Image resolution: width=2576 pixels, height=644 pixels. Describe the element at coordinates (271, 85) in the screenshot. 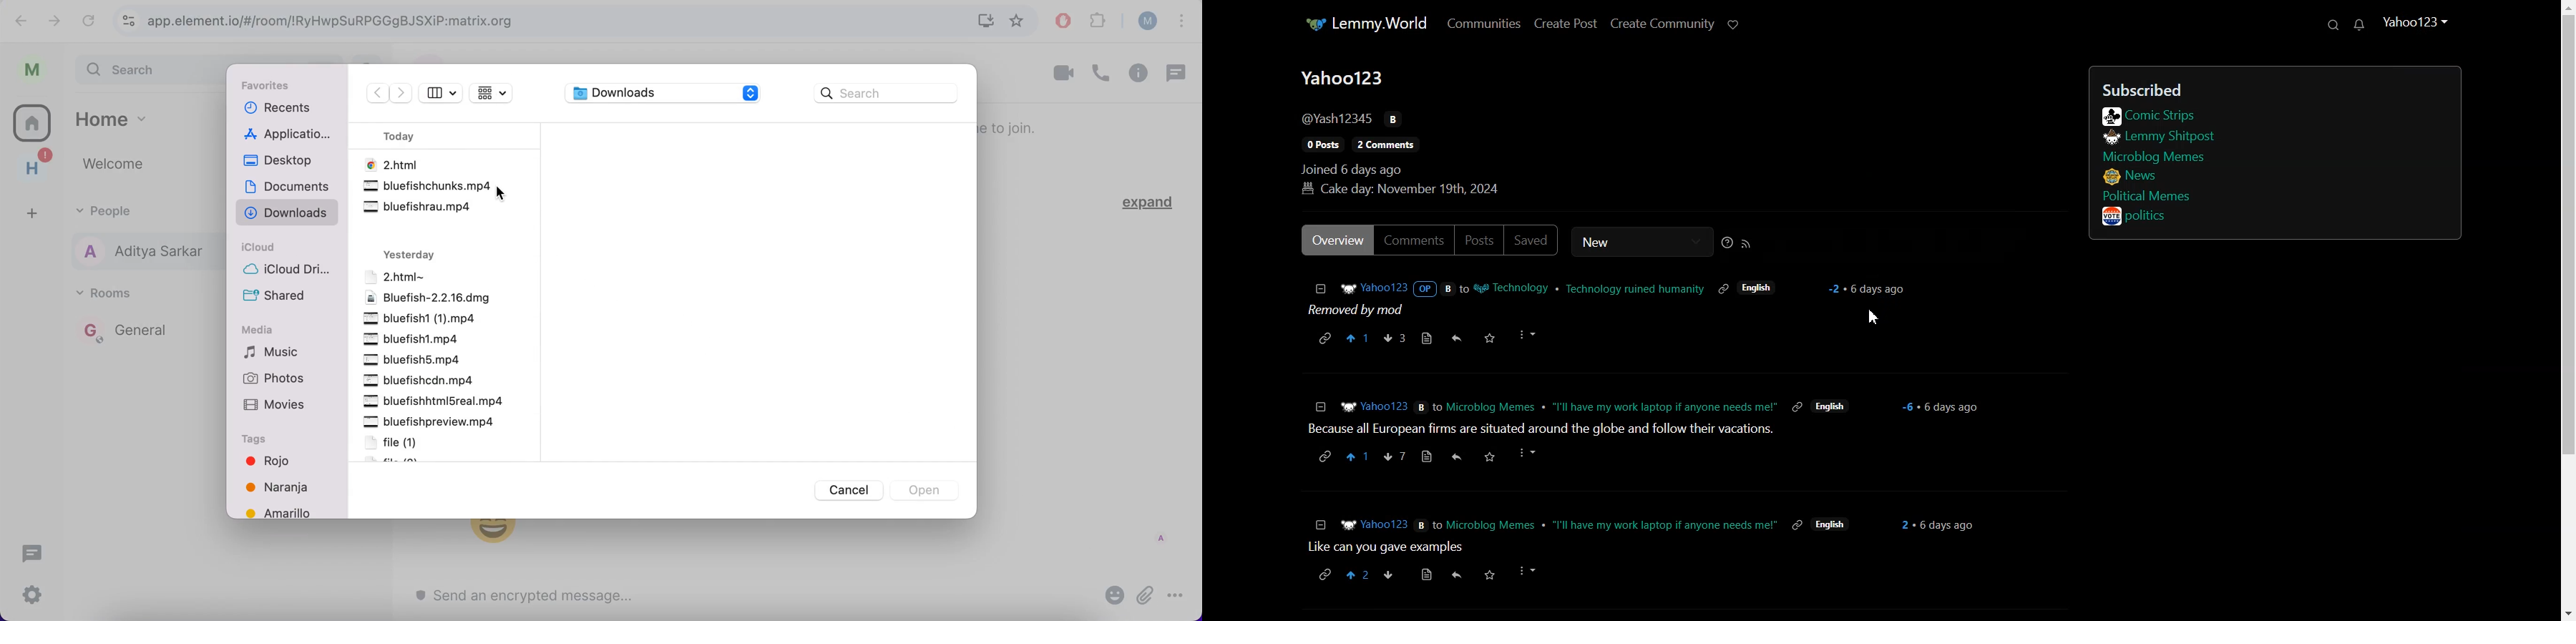

I see `favorites` at that location.